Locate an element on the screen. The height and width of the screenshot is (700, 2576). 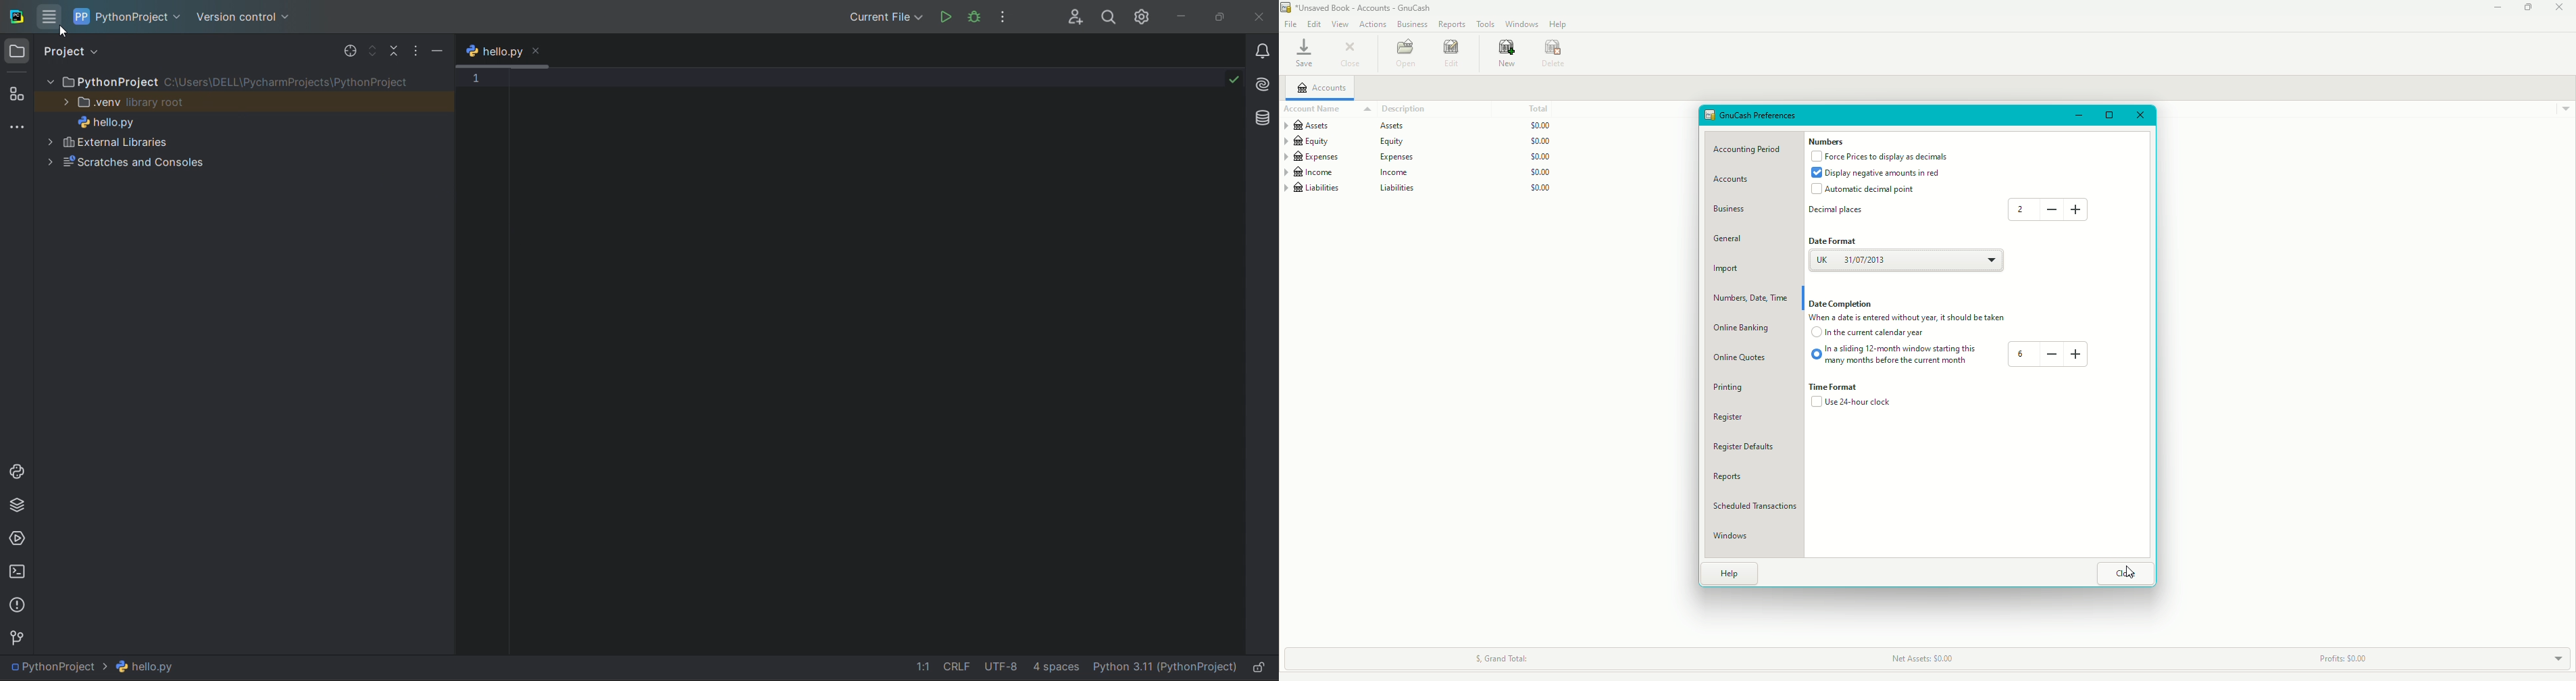
Online Banking is located at coordinates (1750, 328).